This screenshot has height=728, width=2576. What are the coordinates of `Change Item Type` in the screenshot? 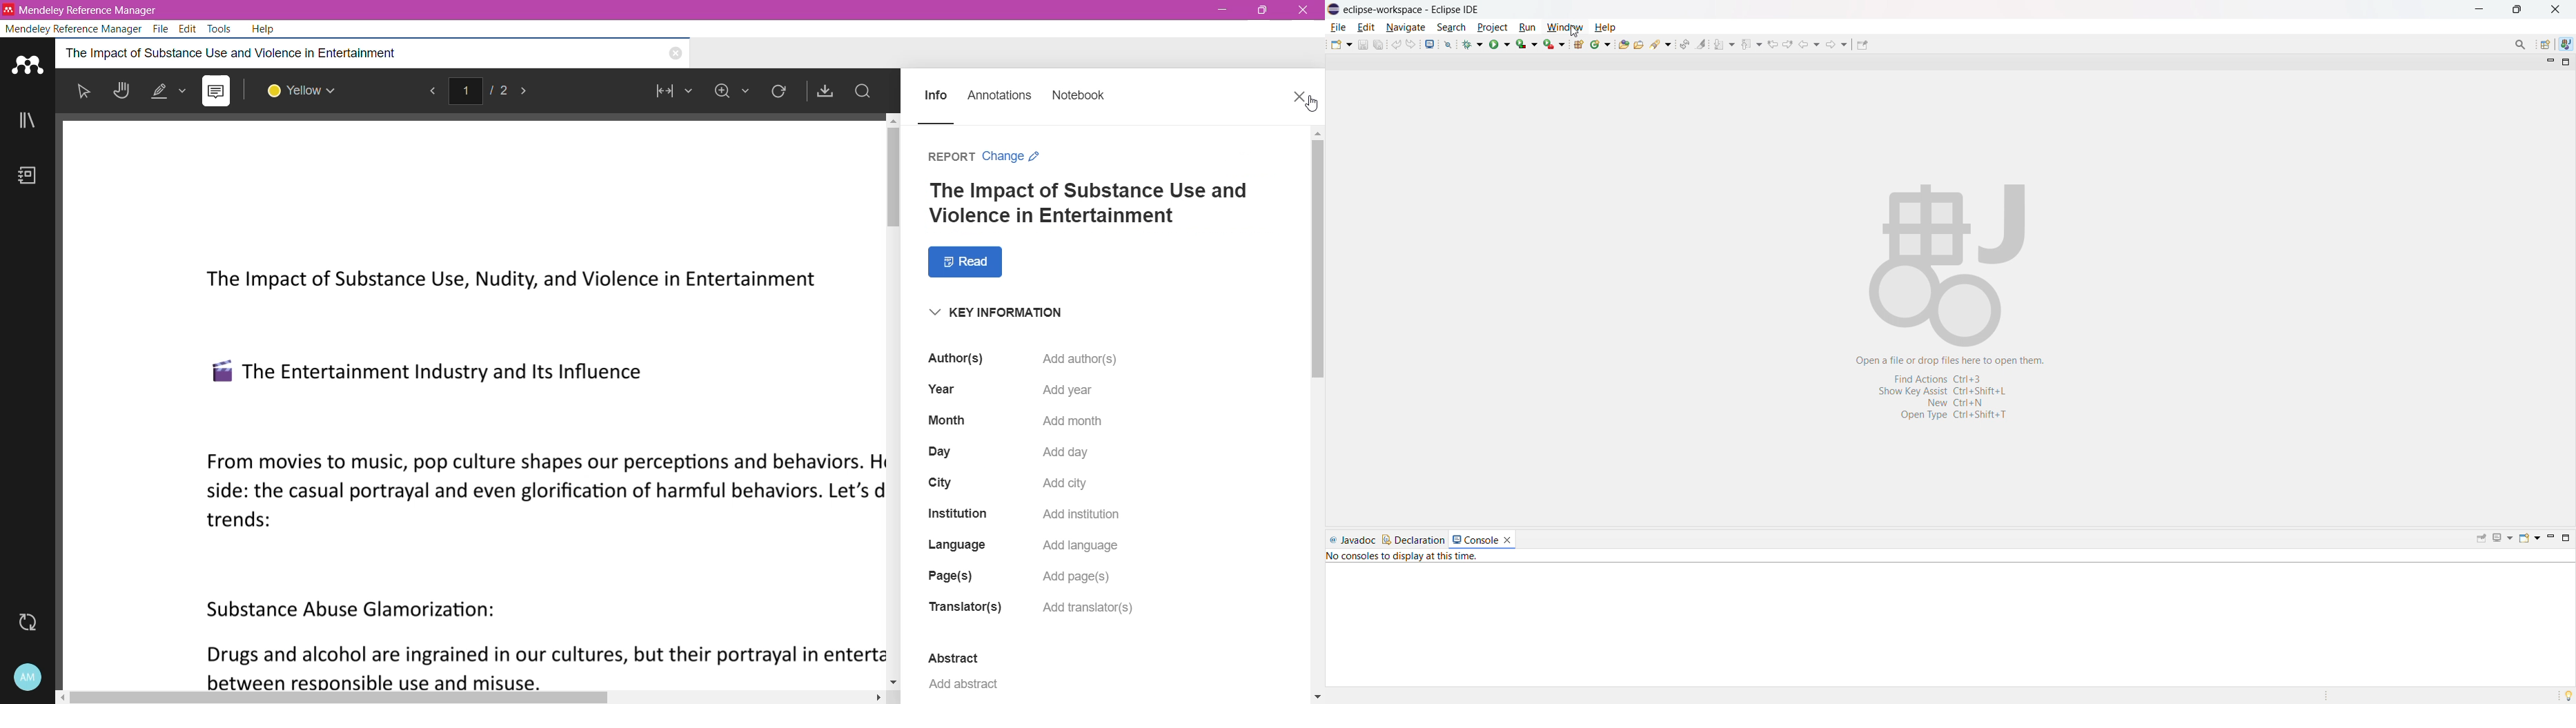 It's located at (1011, 155).